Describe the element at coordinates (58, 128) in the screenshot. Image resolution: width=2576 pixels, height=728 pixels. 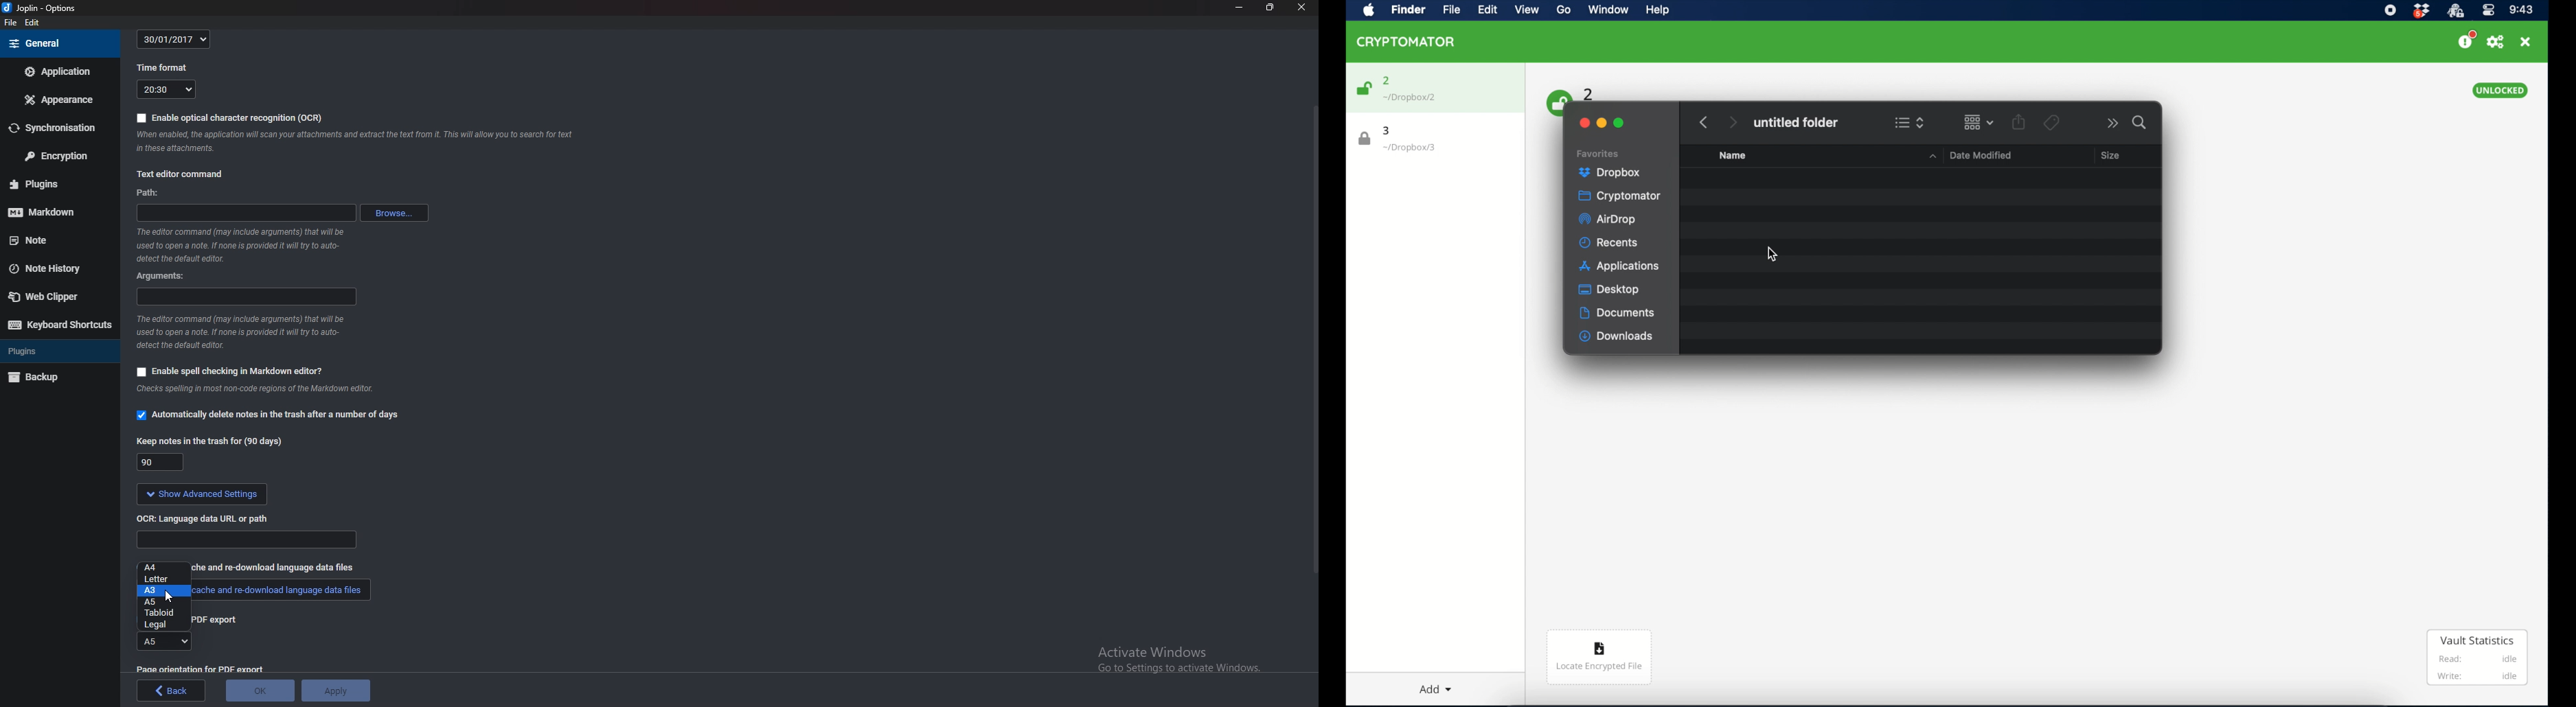
I see `Synchronization` at that location.